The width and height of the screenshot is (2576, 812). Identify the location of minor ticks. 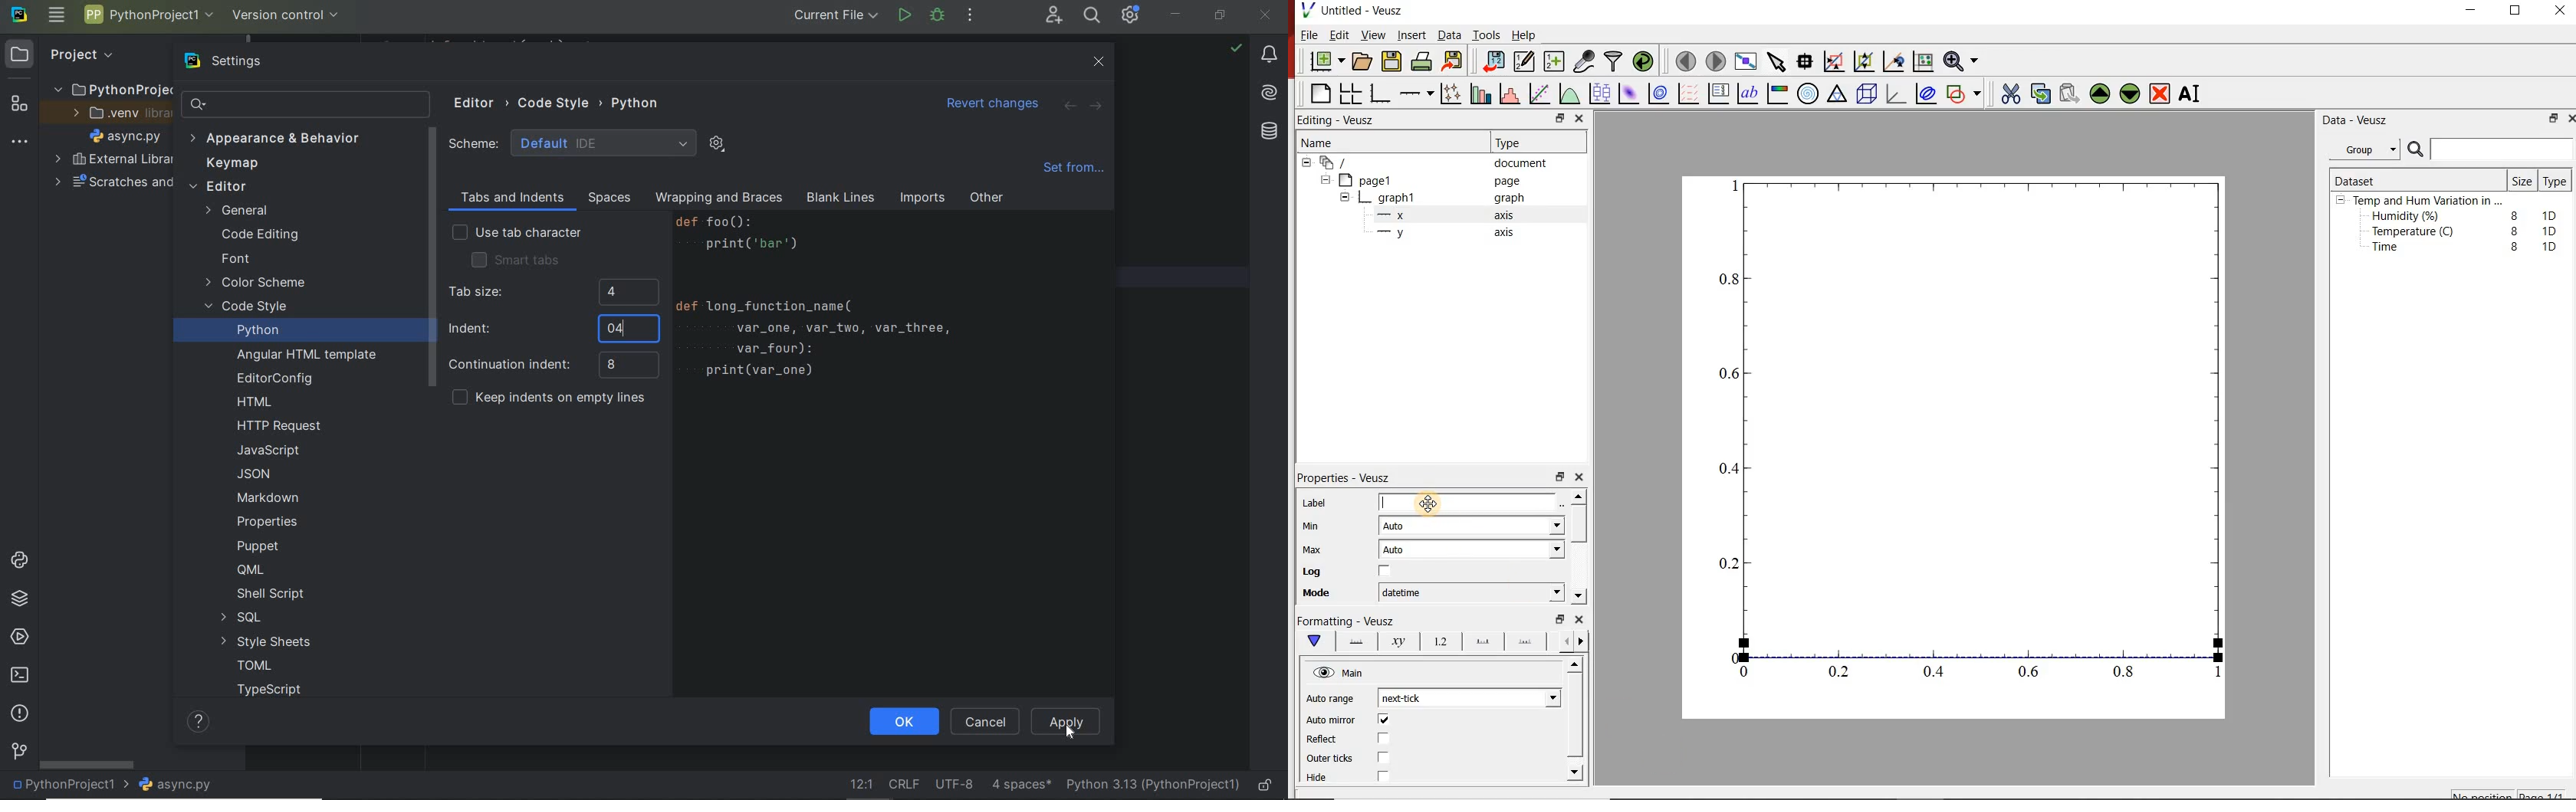
(1526, 642).